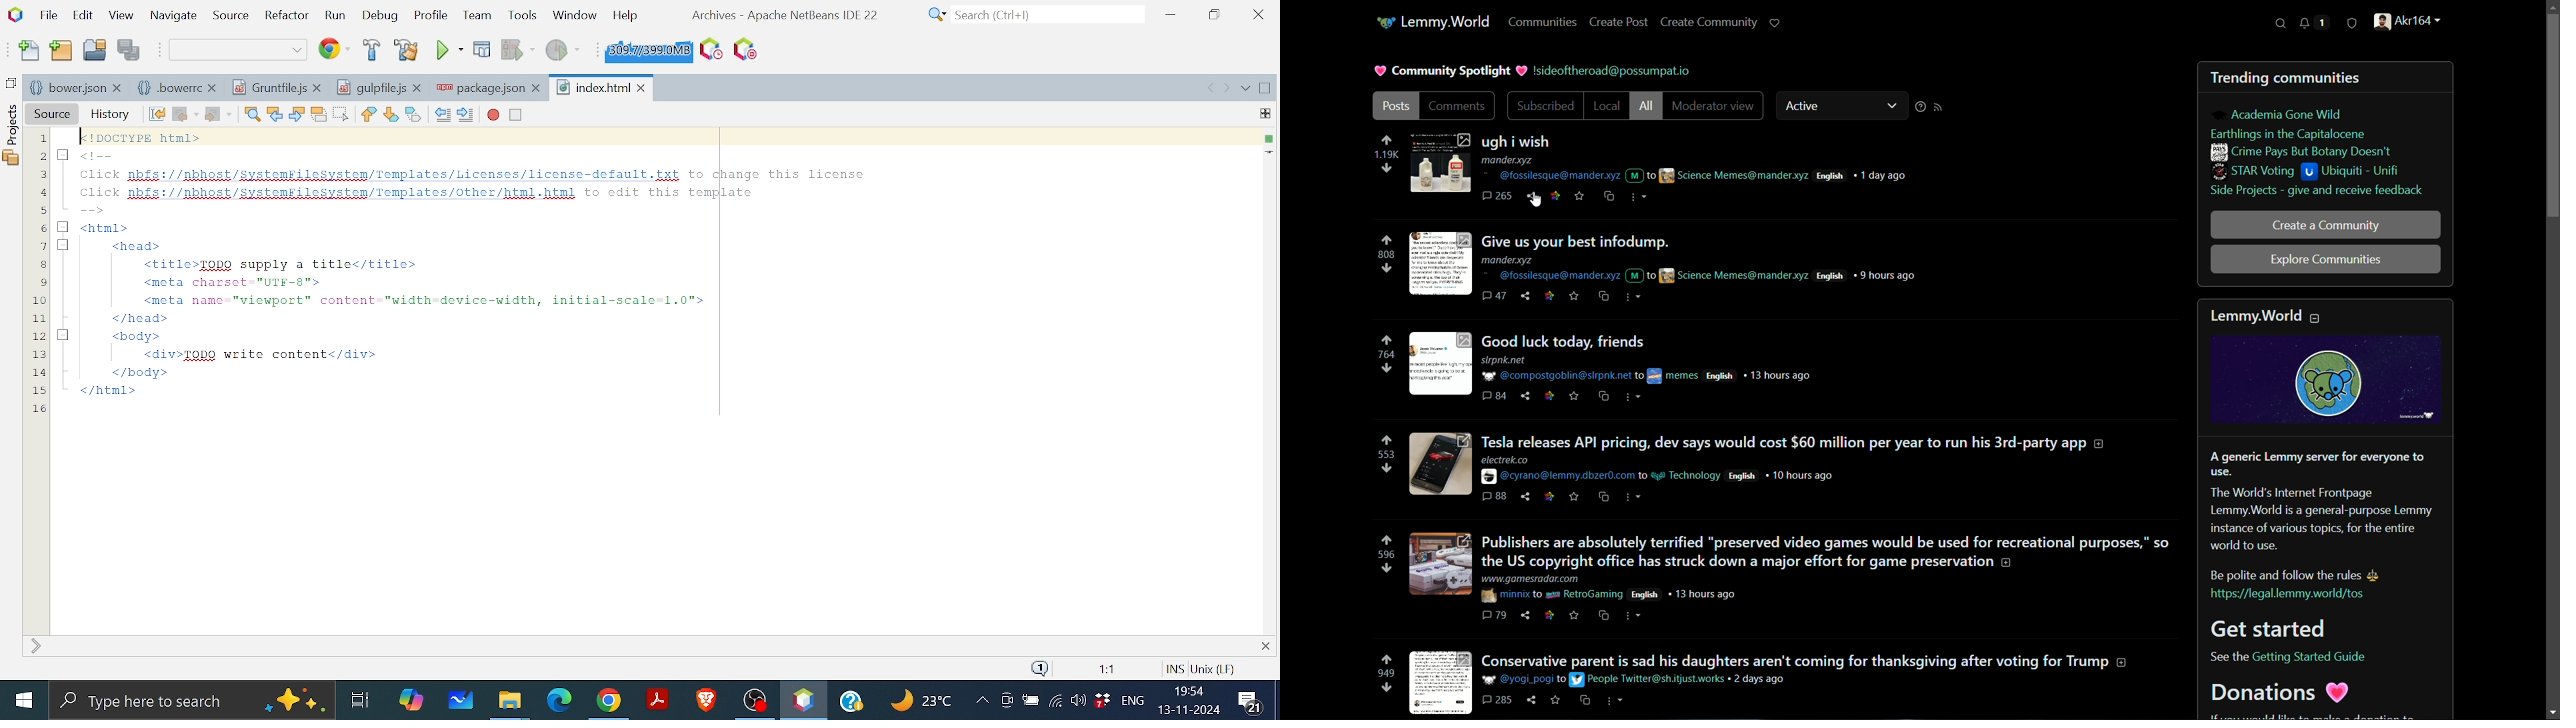  Describe the element at coordinates (1866, 275) in the screenshot. I see `english 9 hours ago` at that location.